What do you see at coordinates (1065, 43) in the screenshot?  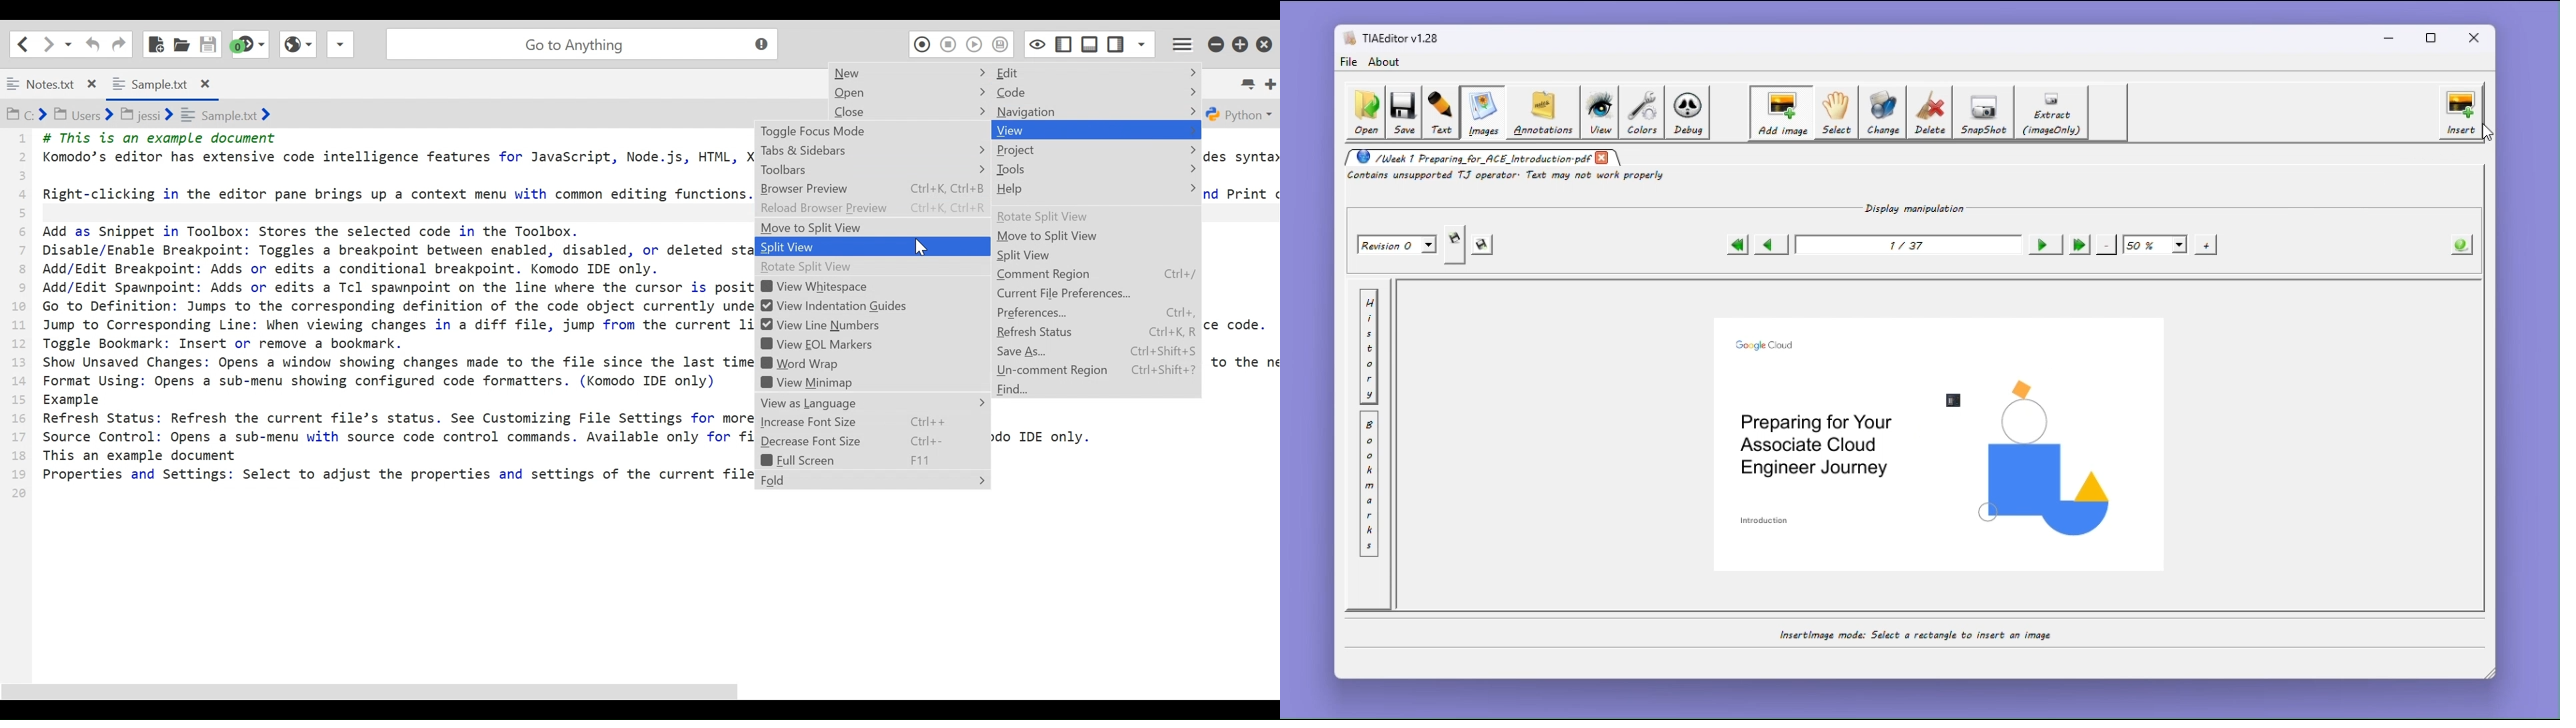 I see `Show/Hide Left Pane` at bounding box center [1065, 43].